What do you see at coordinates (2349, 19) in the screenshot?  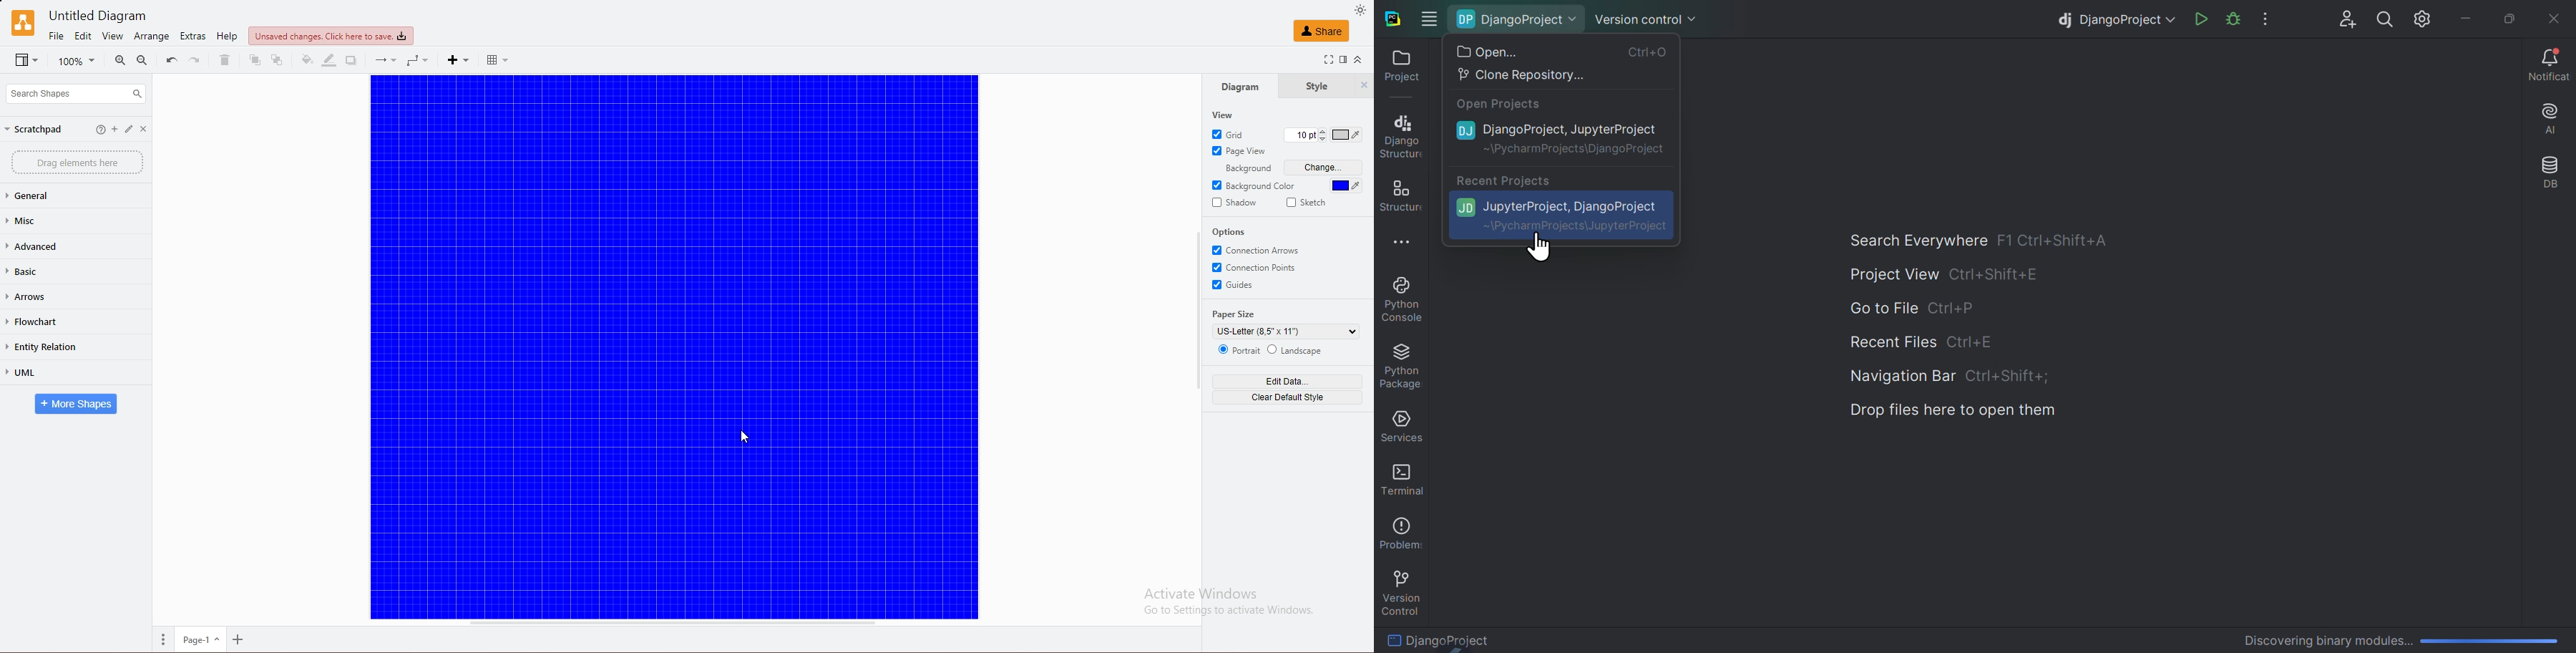 I see `User` at bounding box center [2349, 19].